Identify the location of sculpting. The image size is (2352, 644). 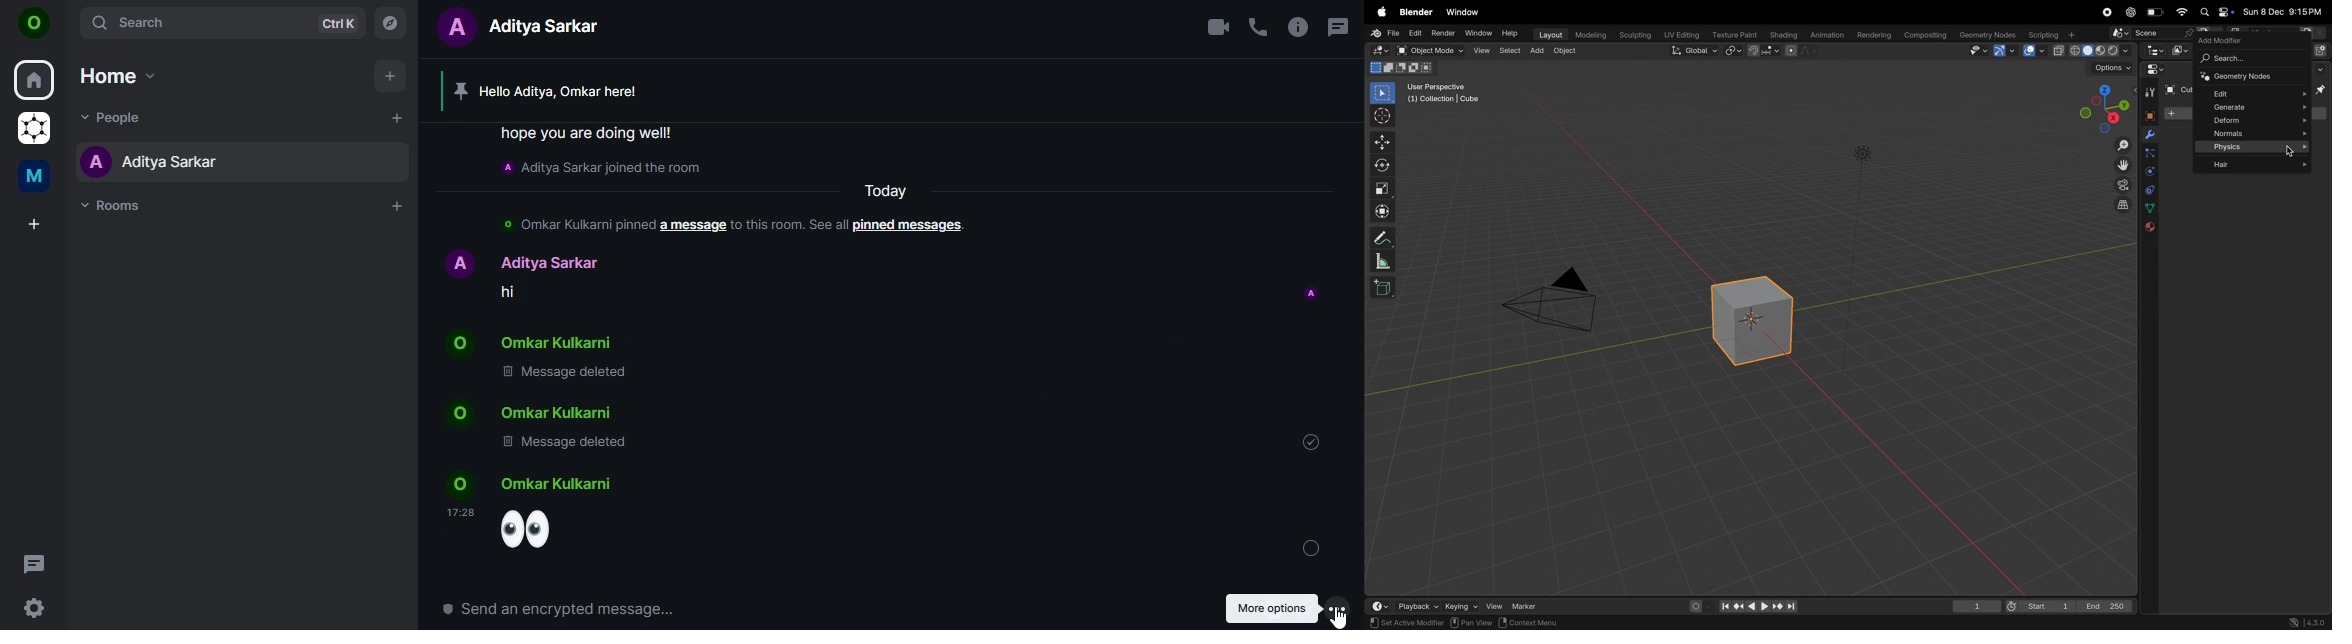
(1636, 34).